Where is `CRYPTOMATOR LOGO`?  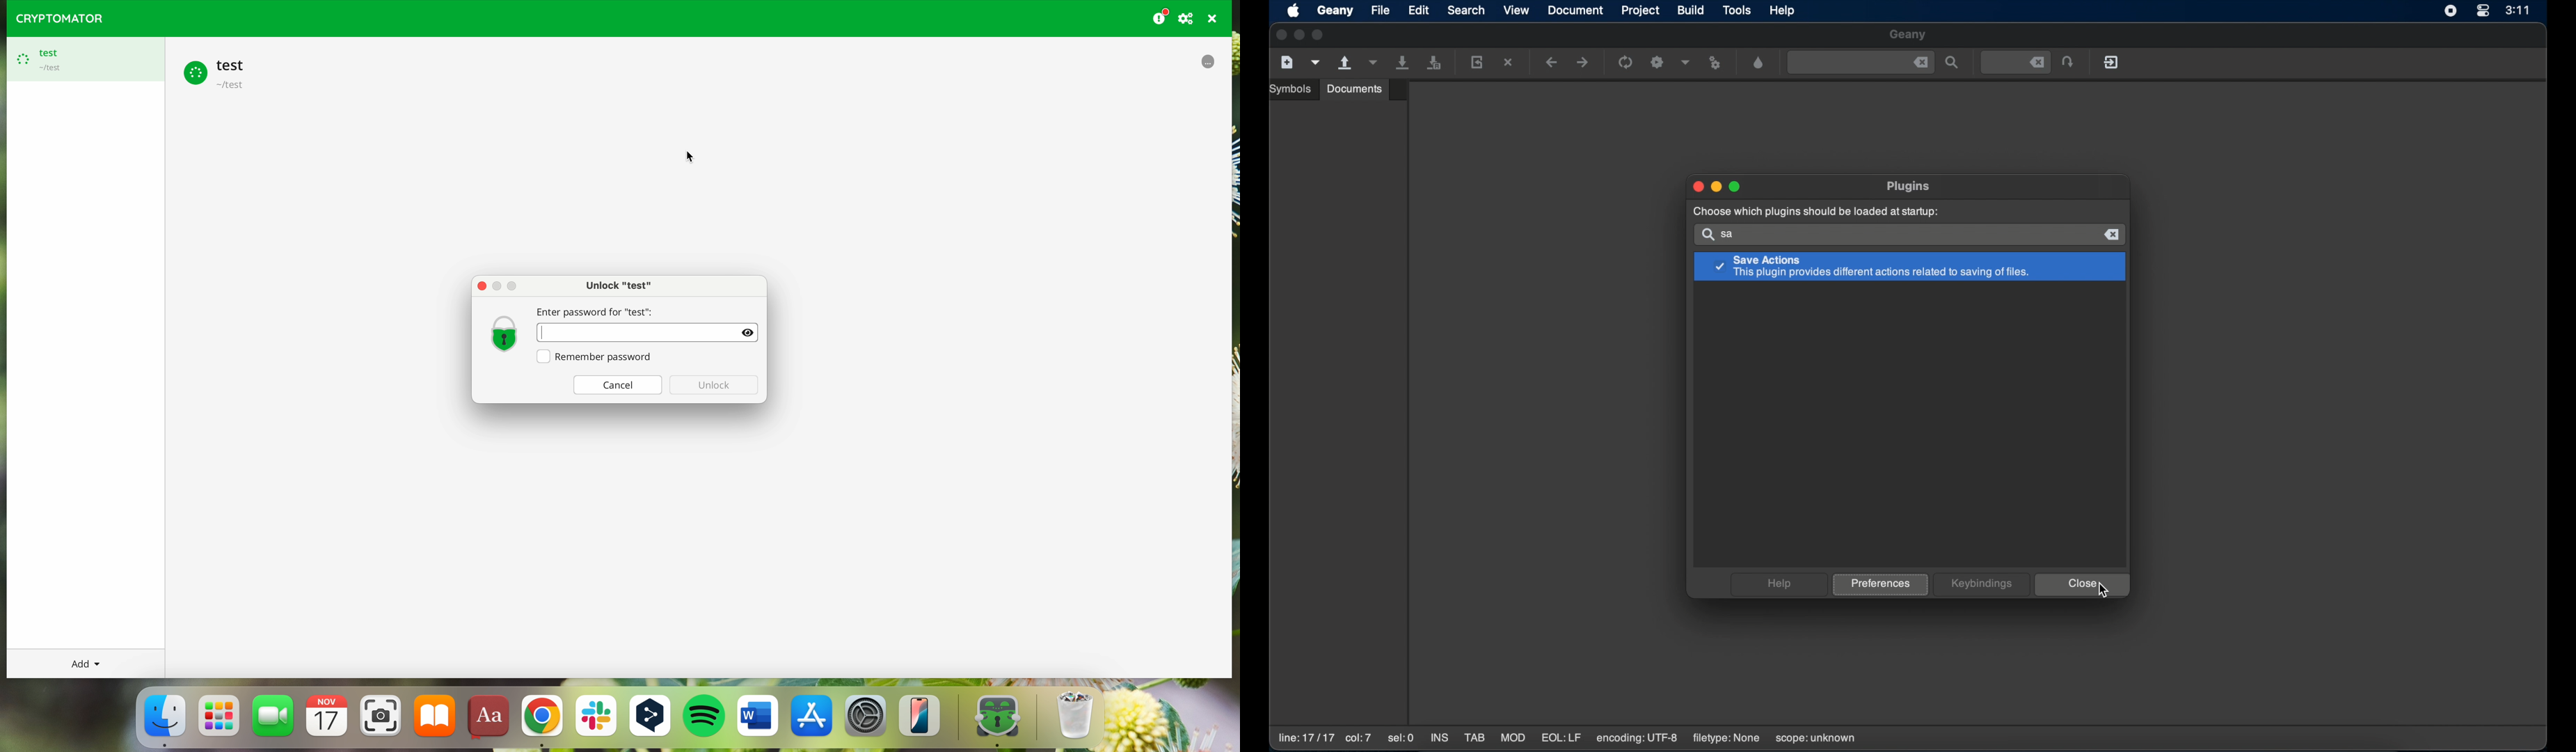 CRYPTOMATOR LOGO is located at coordinates (55, 16).